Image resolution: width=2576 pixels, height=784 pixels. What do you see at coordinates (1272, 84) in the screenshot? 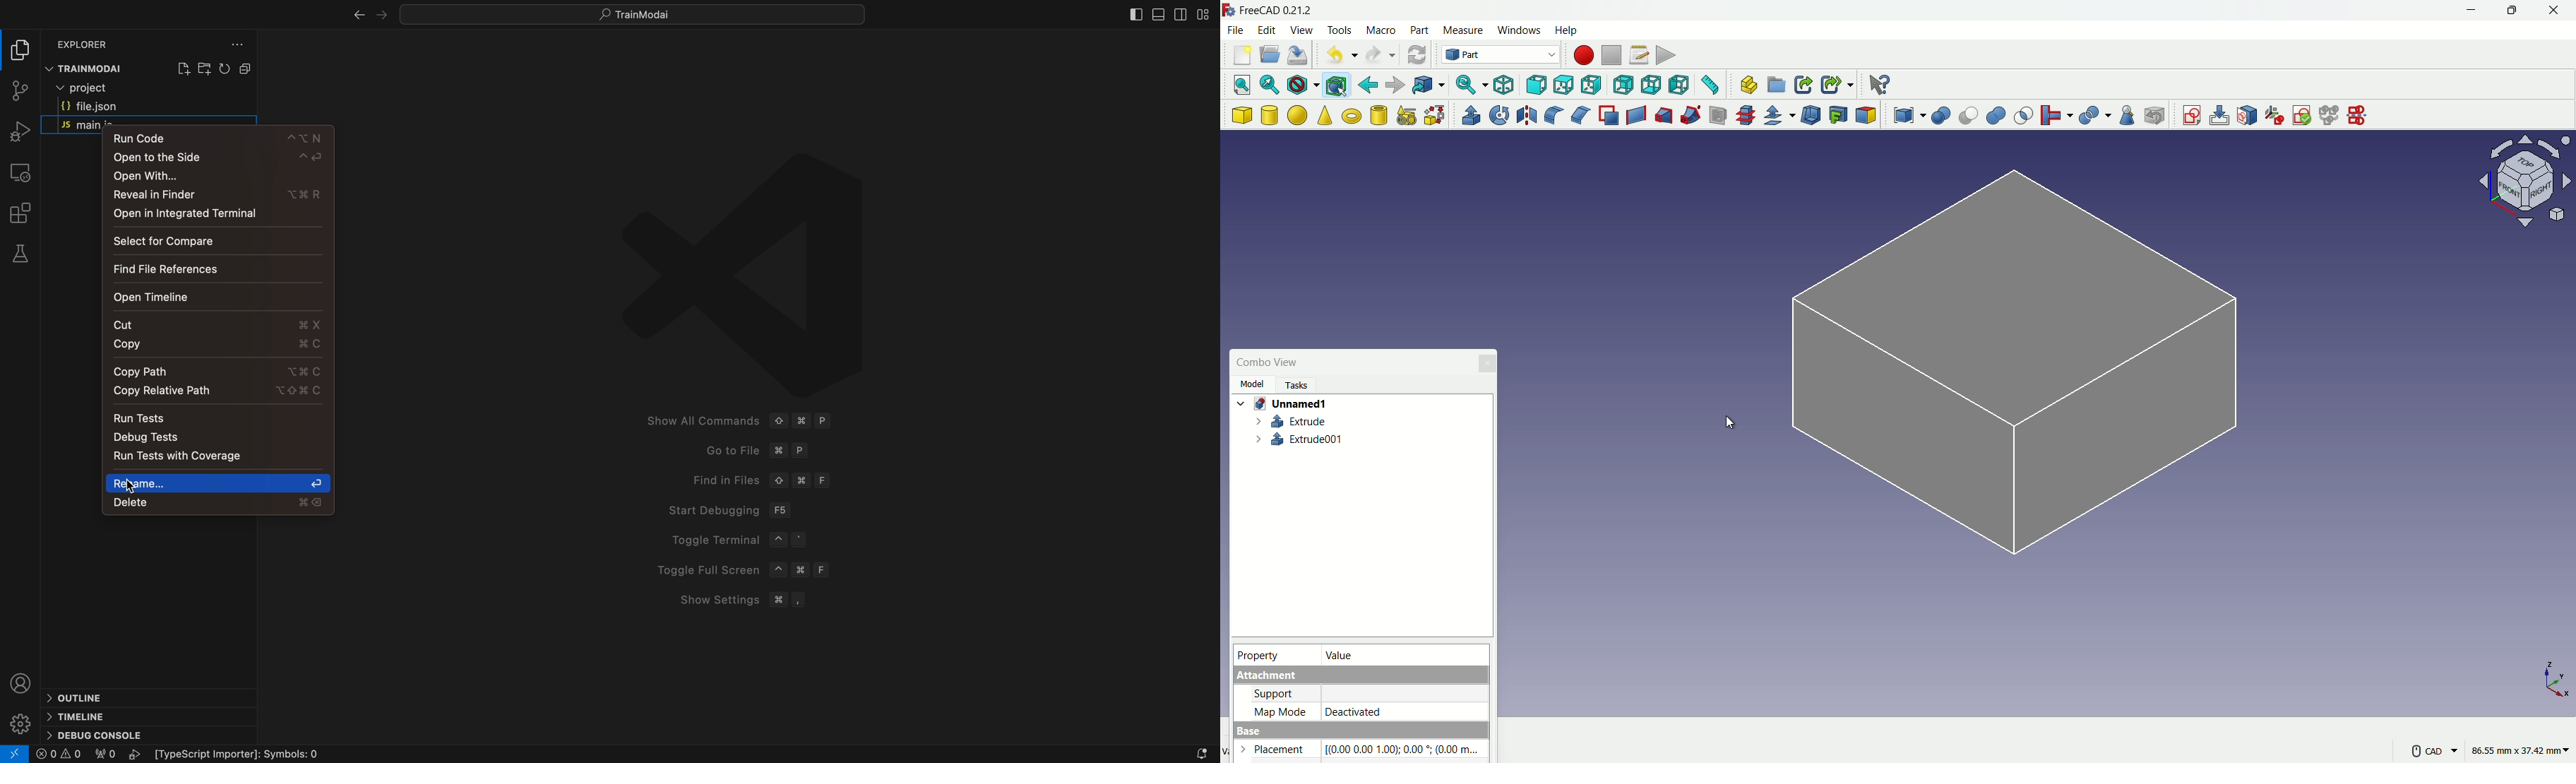
I see `fit selection` at bounding box center [1272, 84].